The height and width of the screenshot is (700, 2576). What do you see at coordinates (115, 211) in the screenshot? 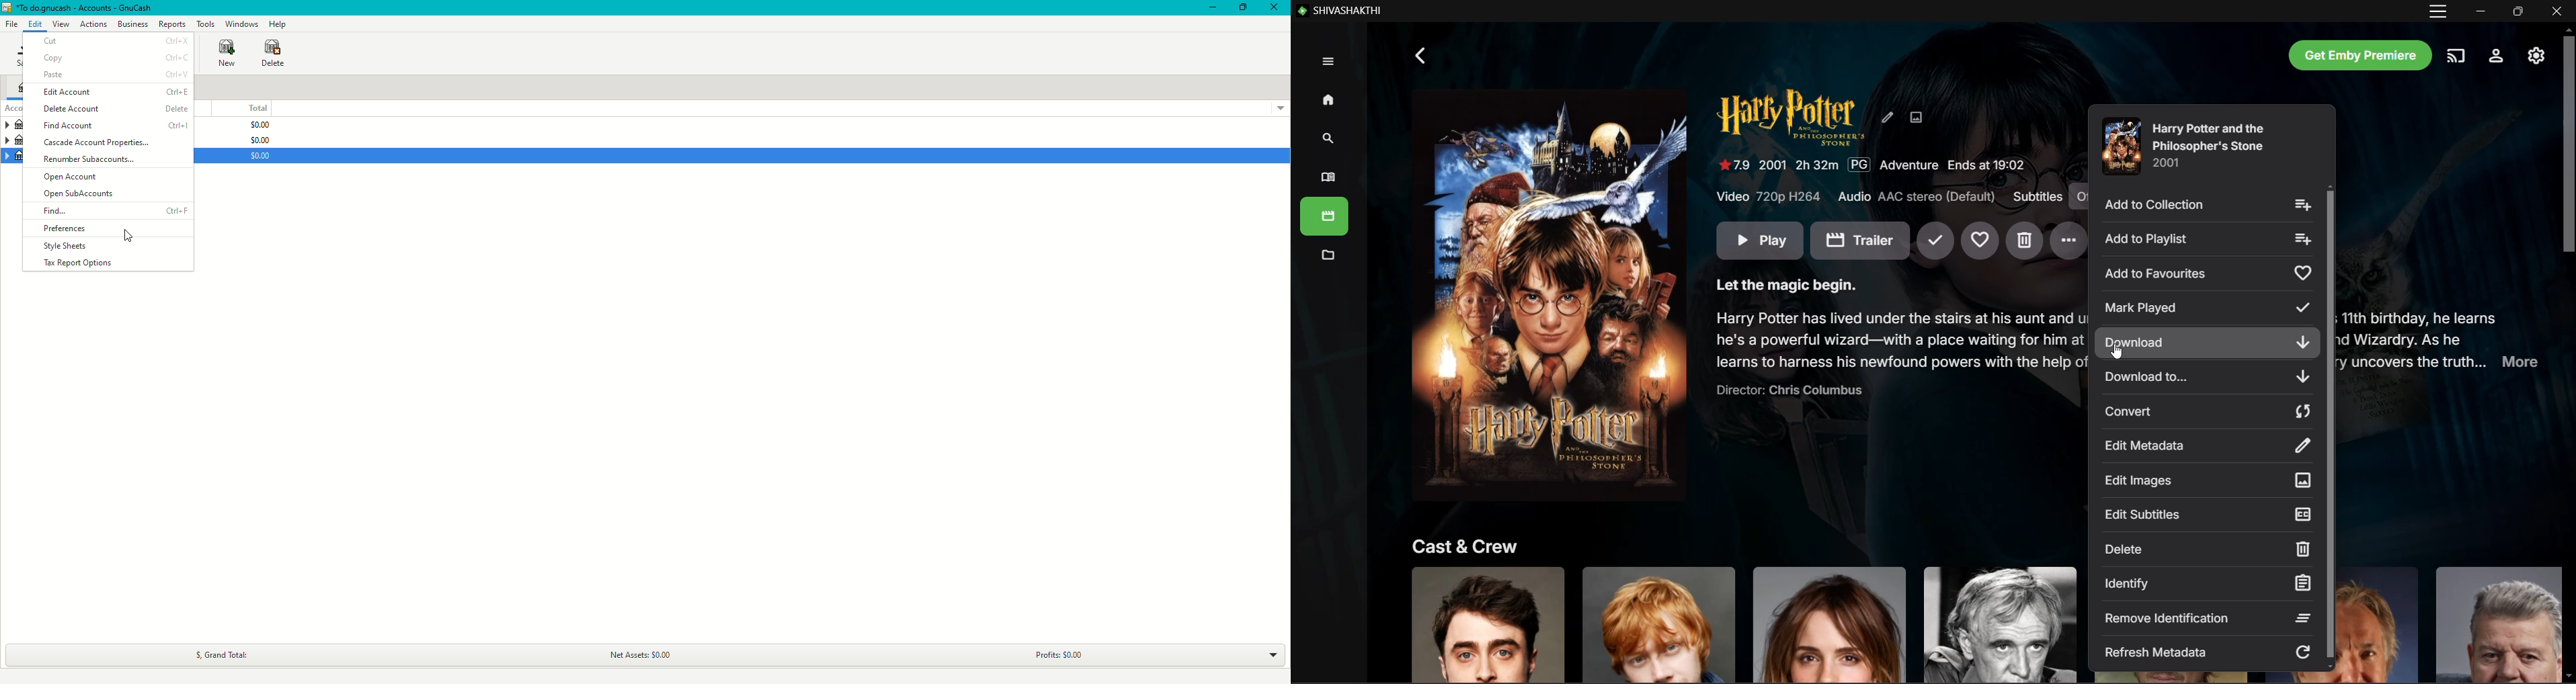
I see `Find` at bounding box center [115, 211].